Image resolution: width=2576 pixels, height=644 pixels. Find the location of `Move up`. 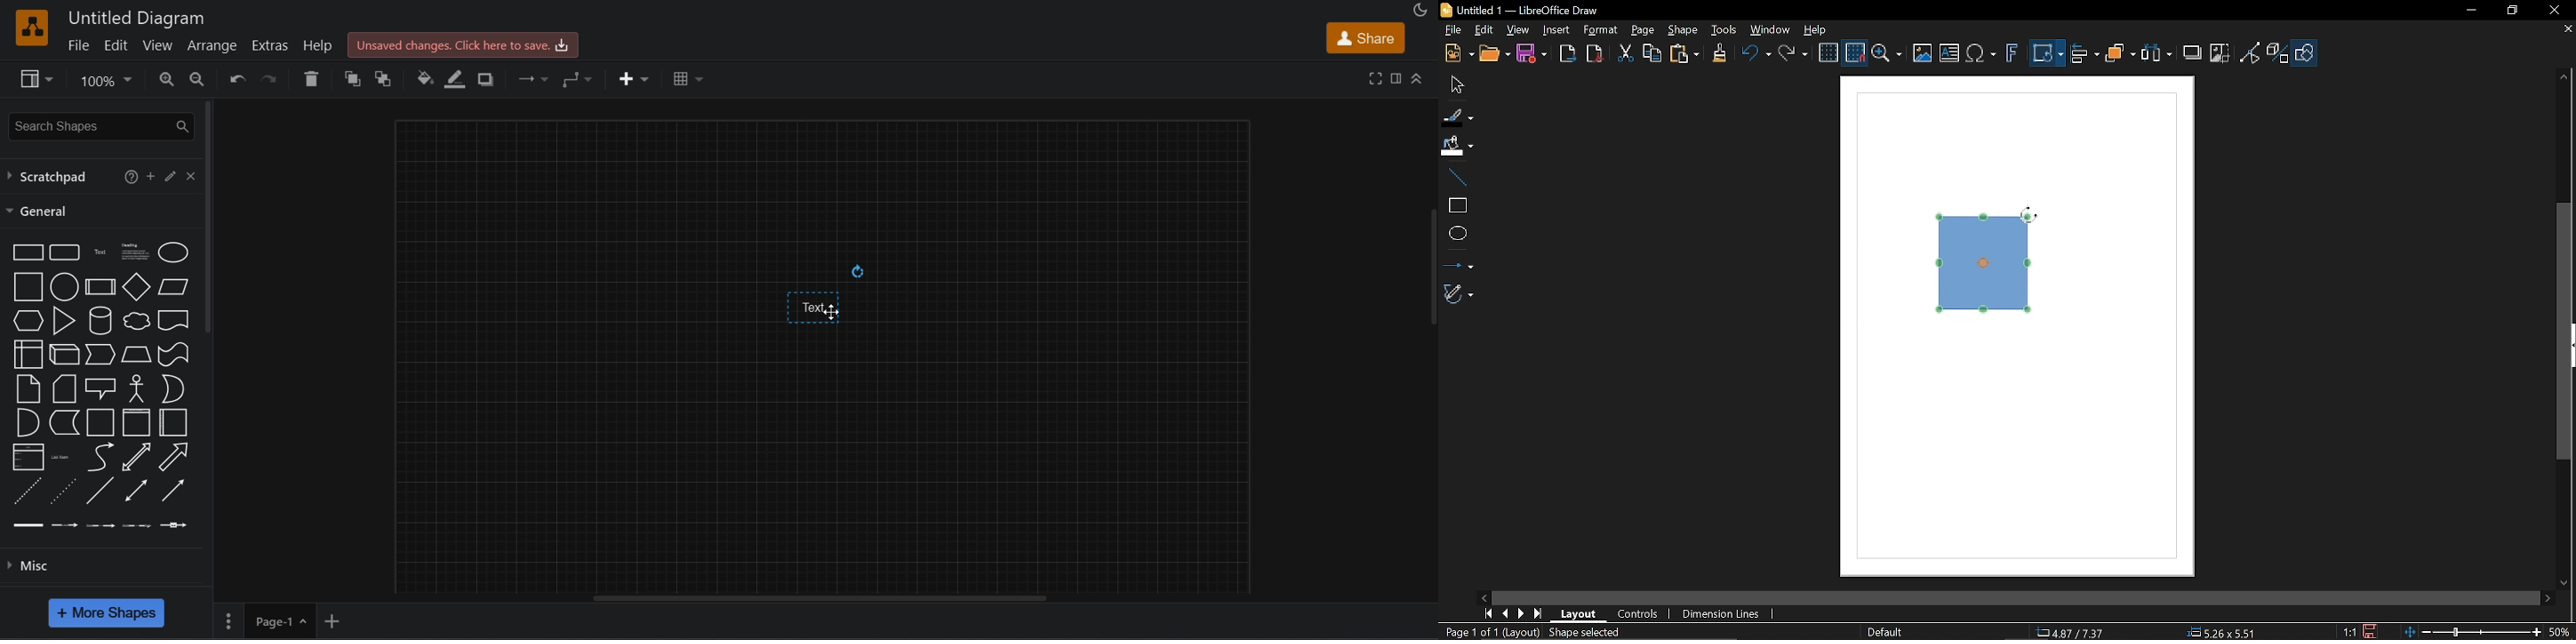

Move up is located at coordinates (2564, 77).